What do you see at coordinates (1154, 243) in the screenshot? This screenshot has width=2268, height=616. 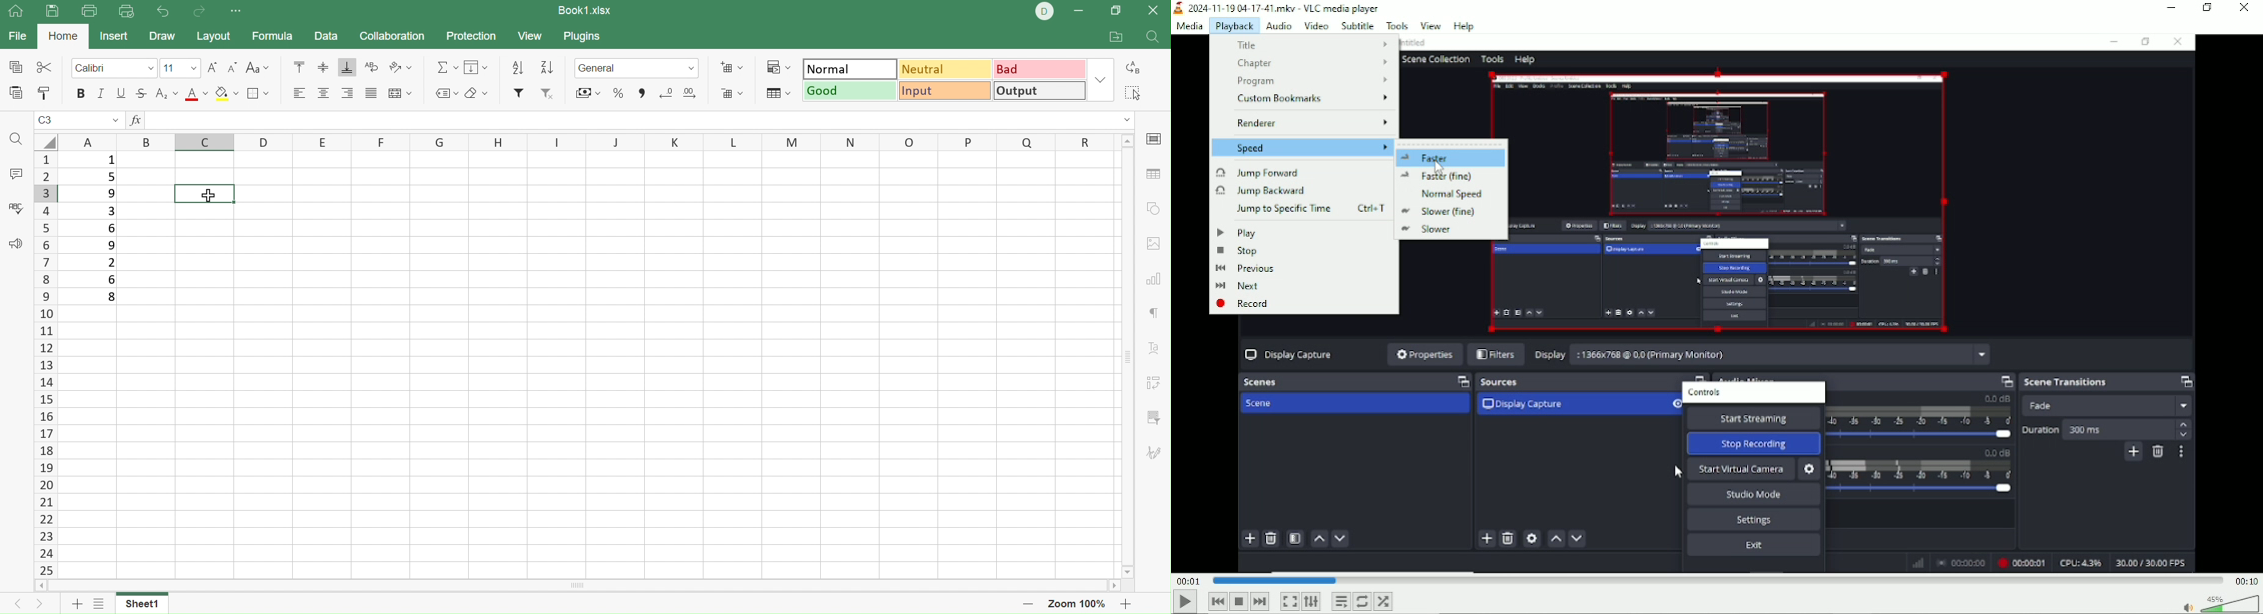 I see `Image settings` at bounding box center [1154, 243].